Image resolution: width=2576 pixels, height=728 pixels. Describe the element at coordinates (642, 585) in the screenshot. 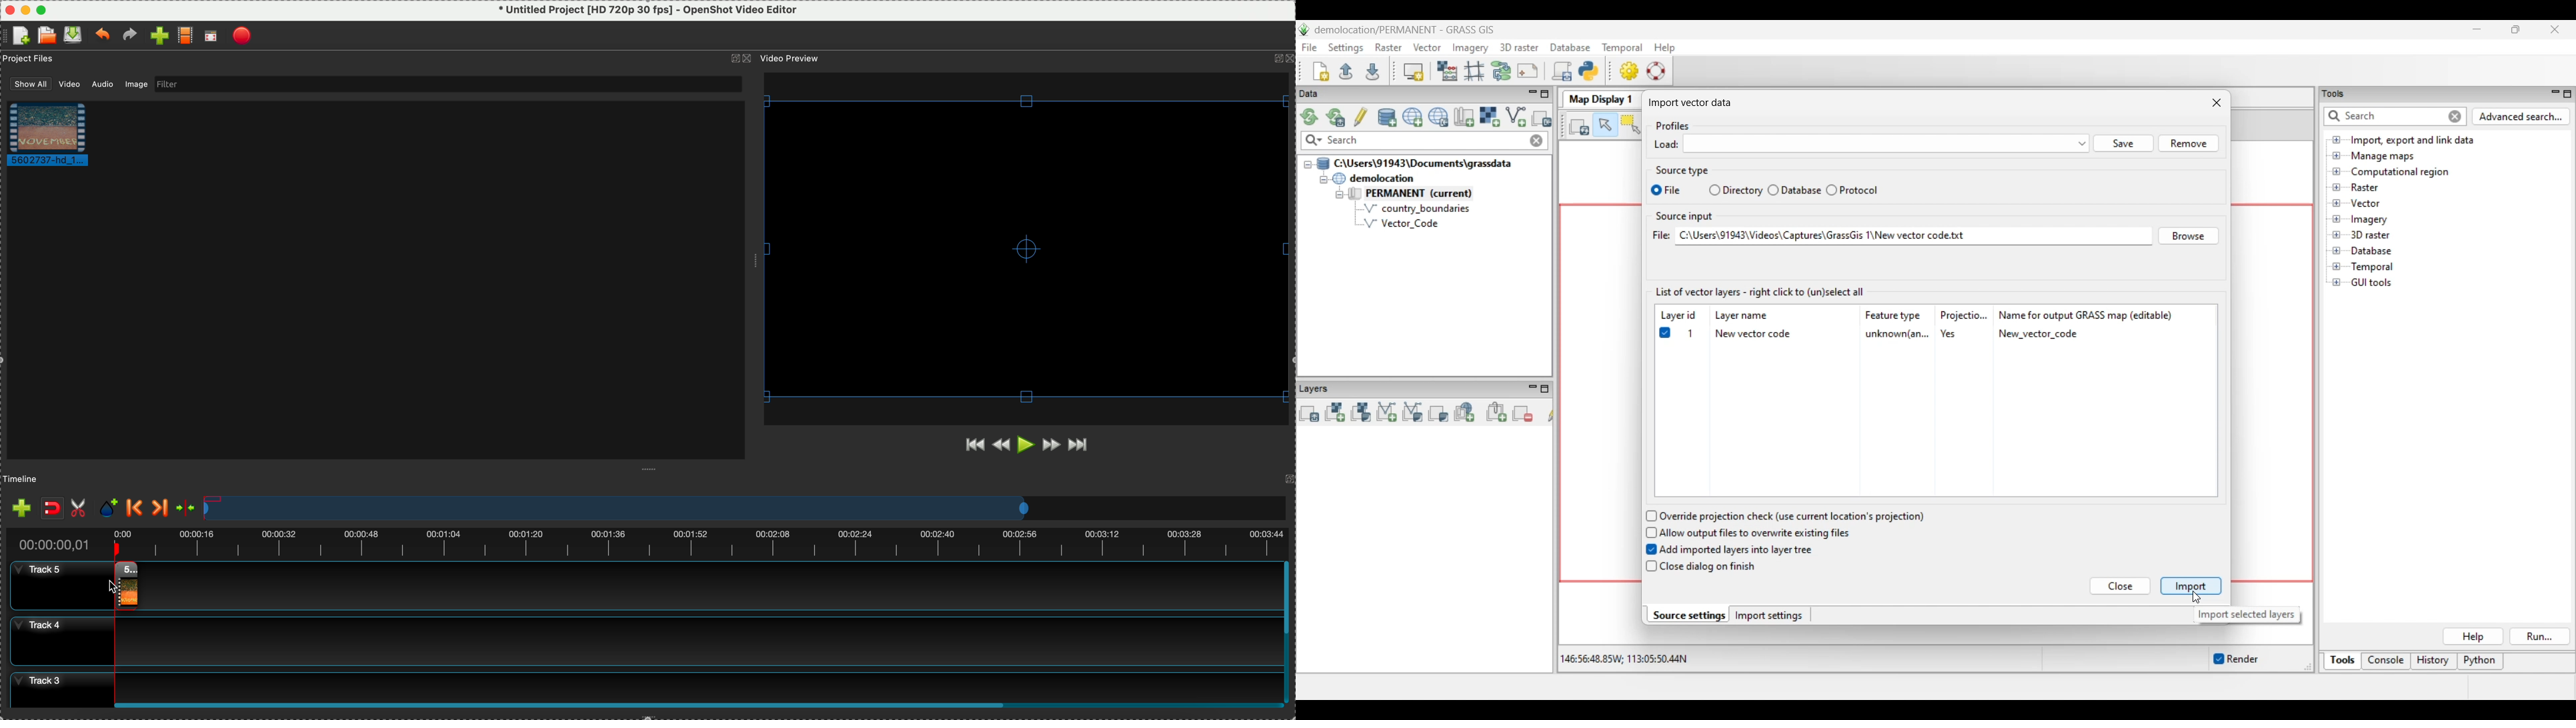

I see `track 5` at that location.